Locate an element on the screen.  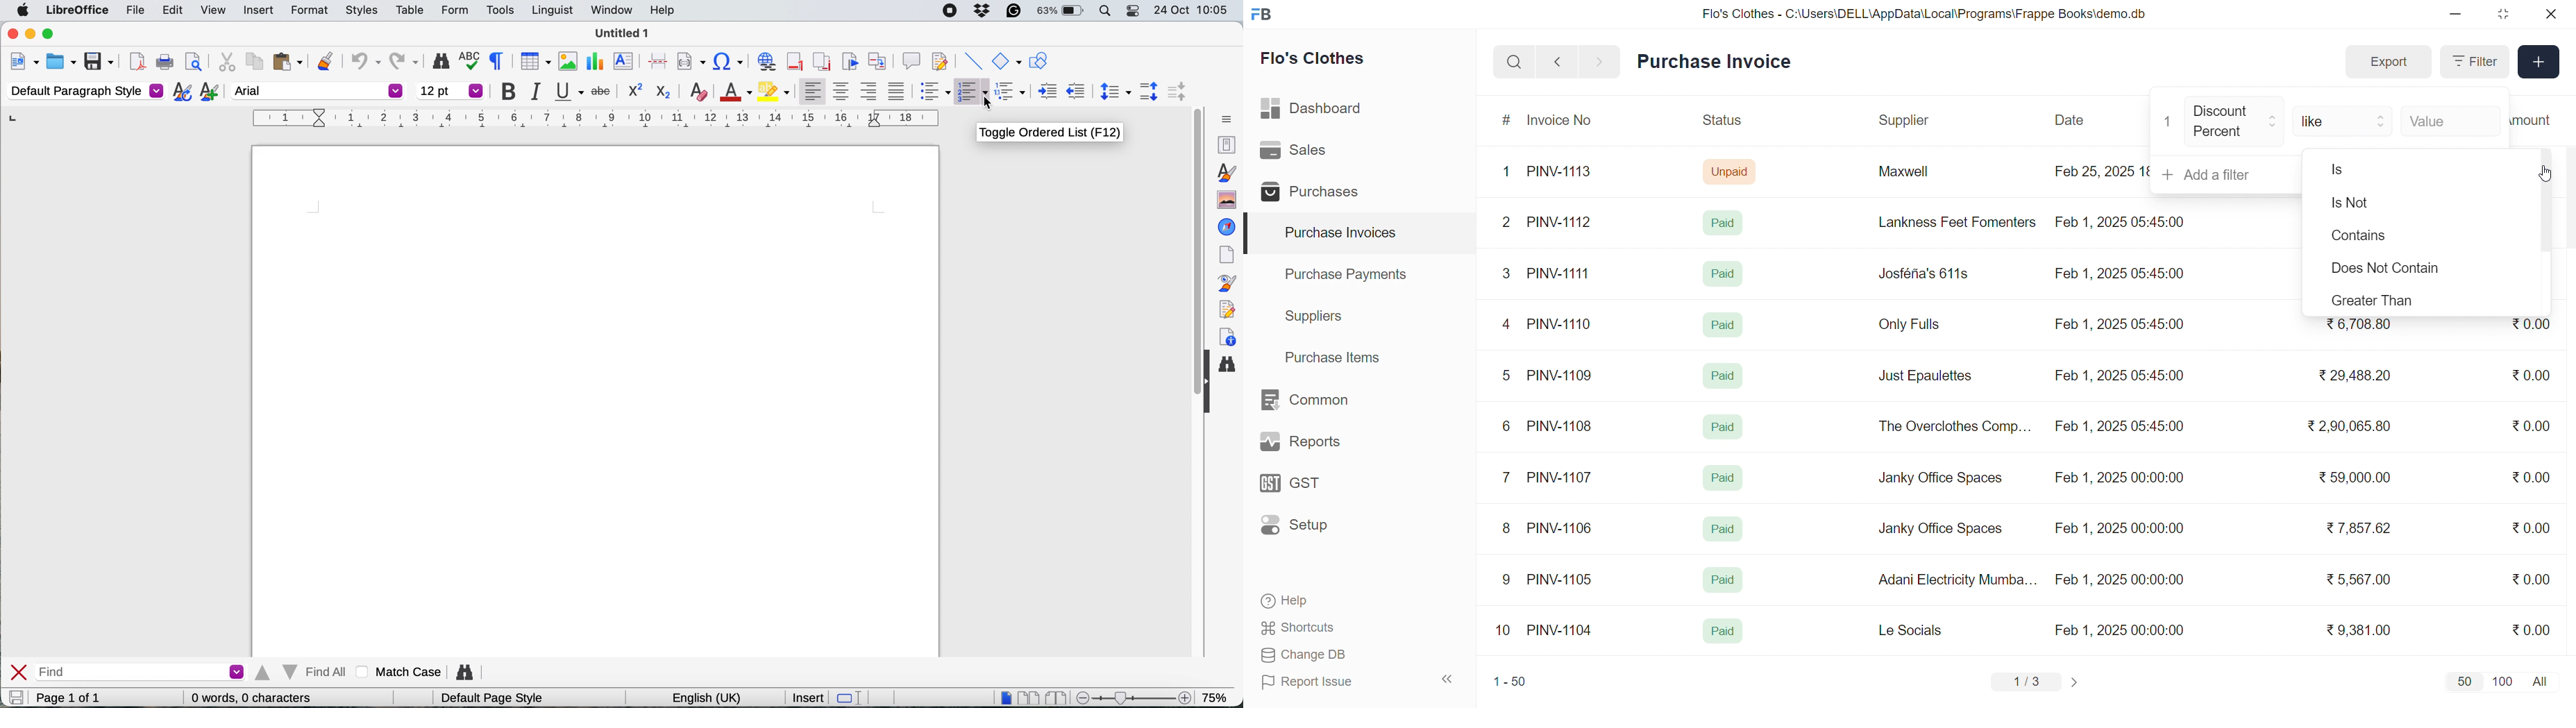
Paid is located at coordinates (1724, 529).